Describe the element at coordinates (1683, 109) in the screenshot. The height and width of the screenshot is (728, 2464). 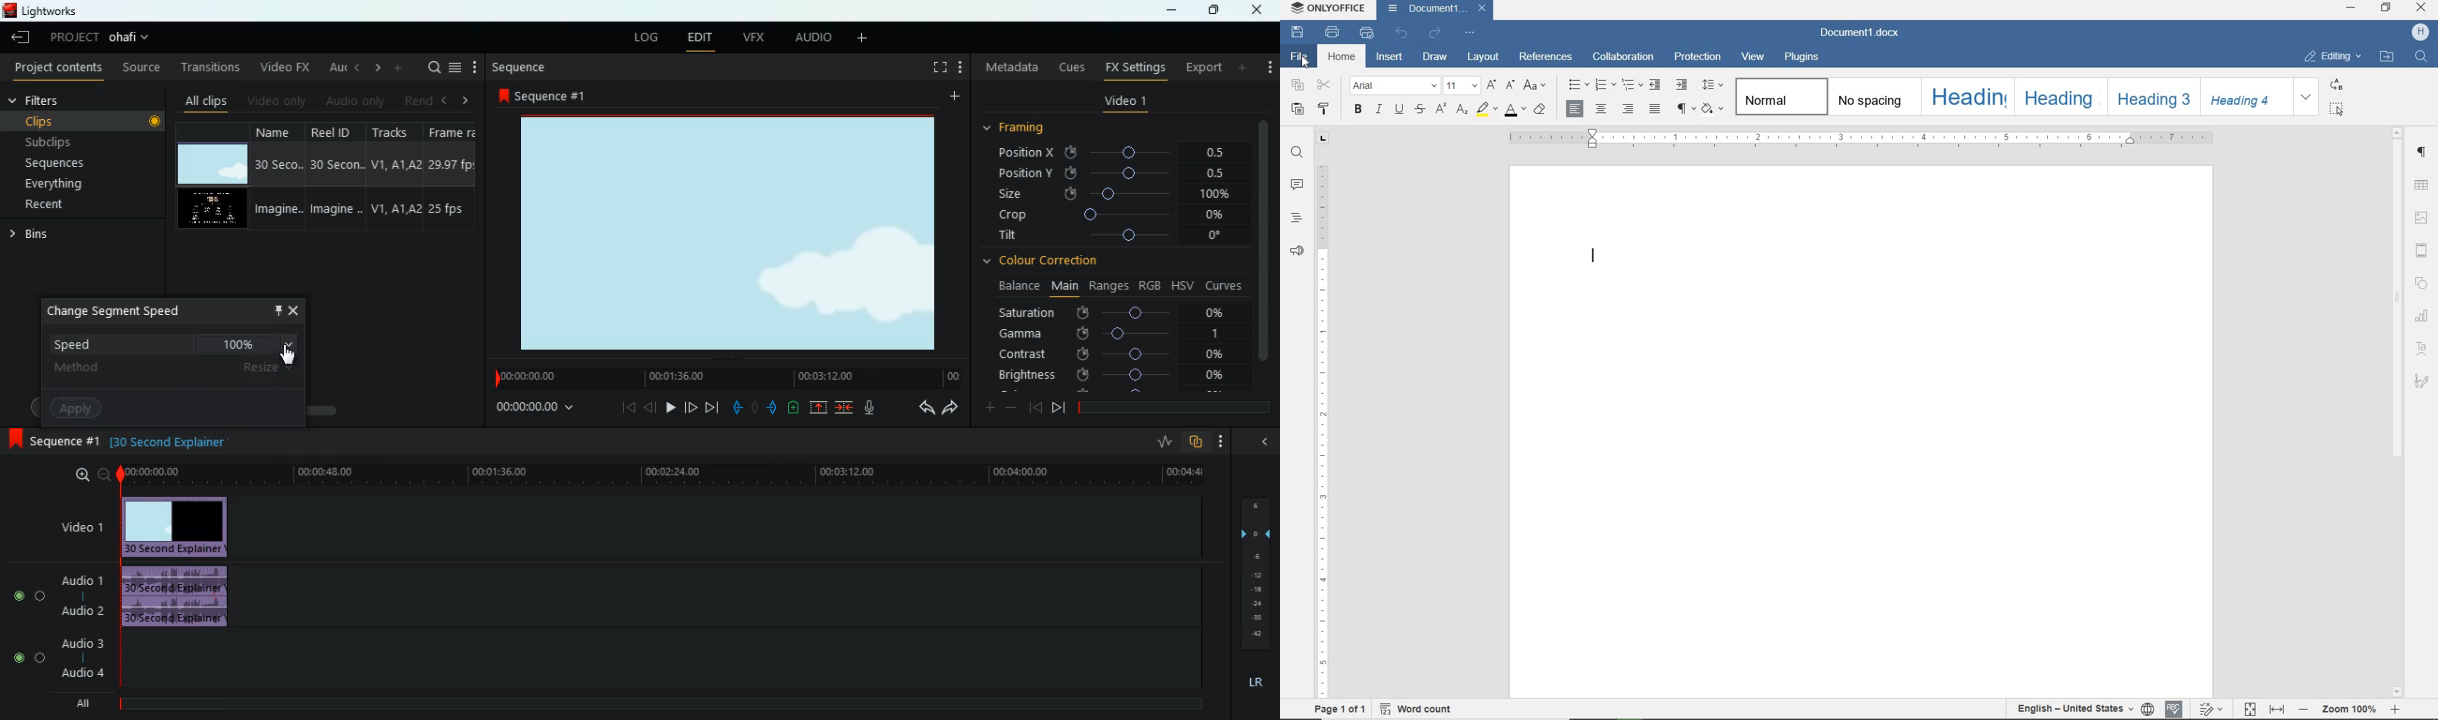
I see `nonprinting characters` at that location.